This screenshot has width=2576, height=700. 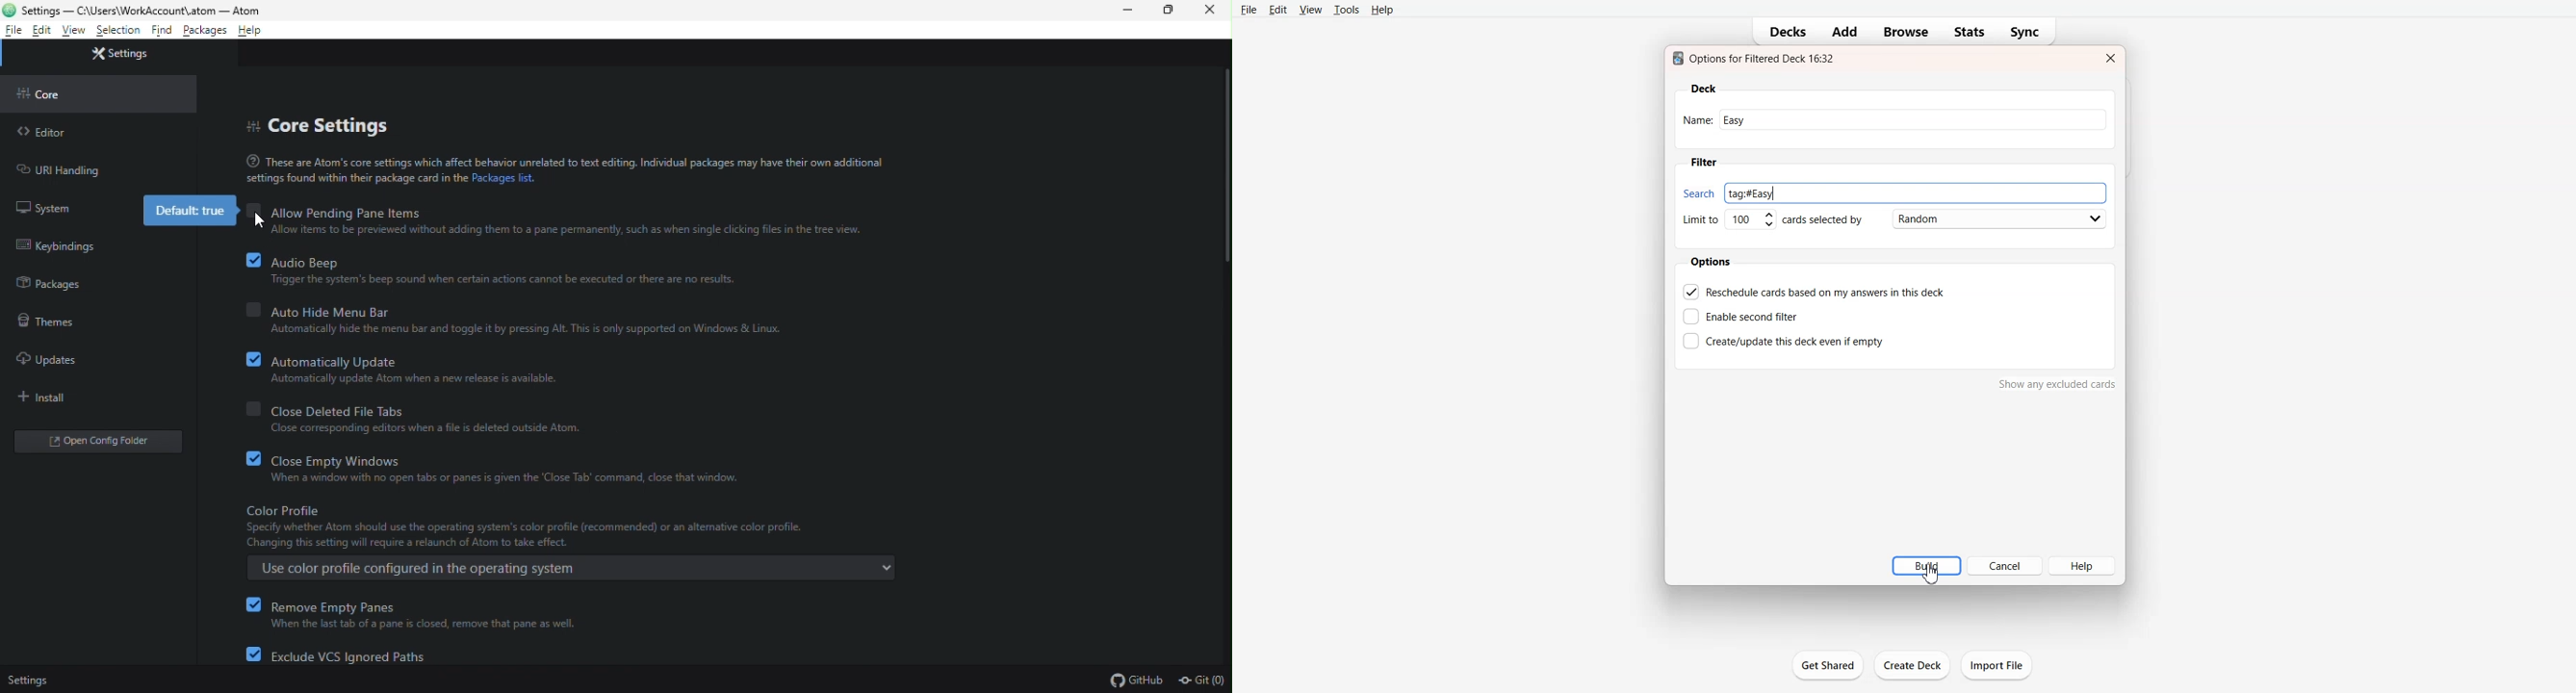 What do you see at coordinates (2029, 32) in the screenshot?
I see `Sync` at bounding box center [2029, 32].